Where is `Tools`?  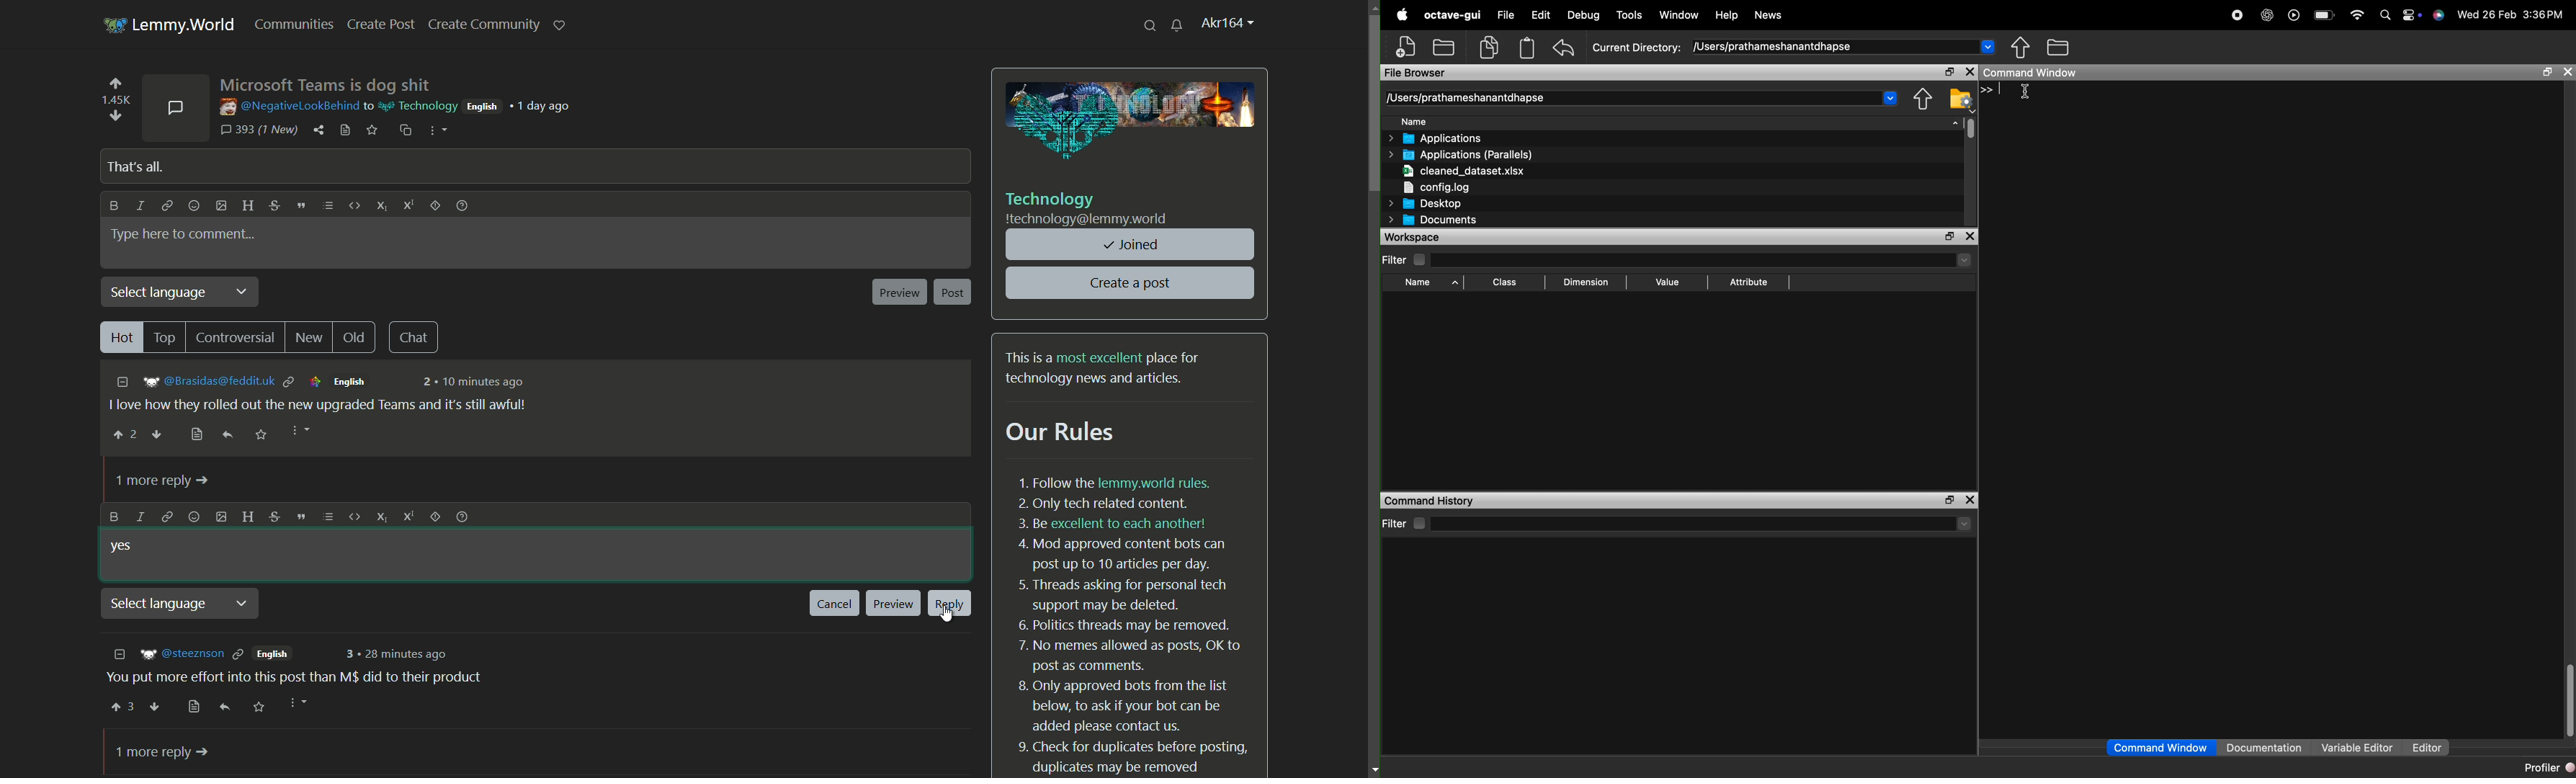 Tools is located at coordinates (1629, 15).